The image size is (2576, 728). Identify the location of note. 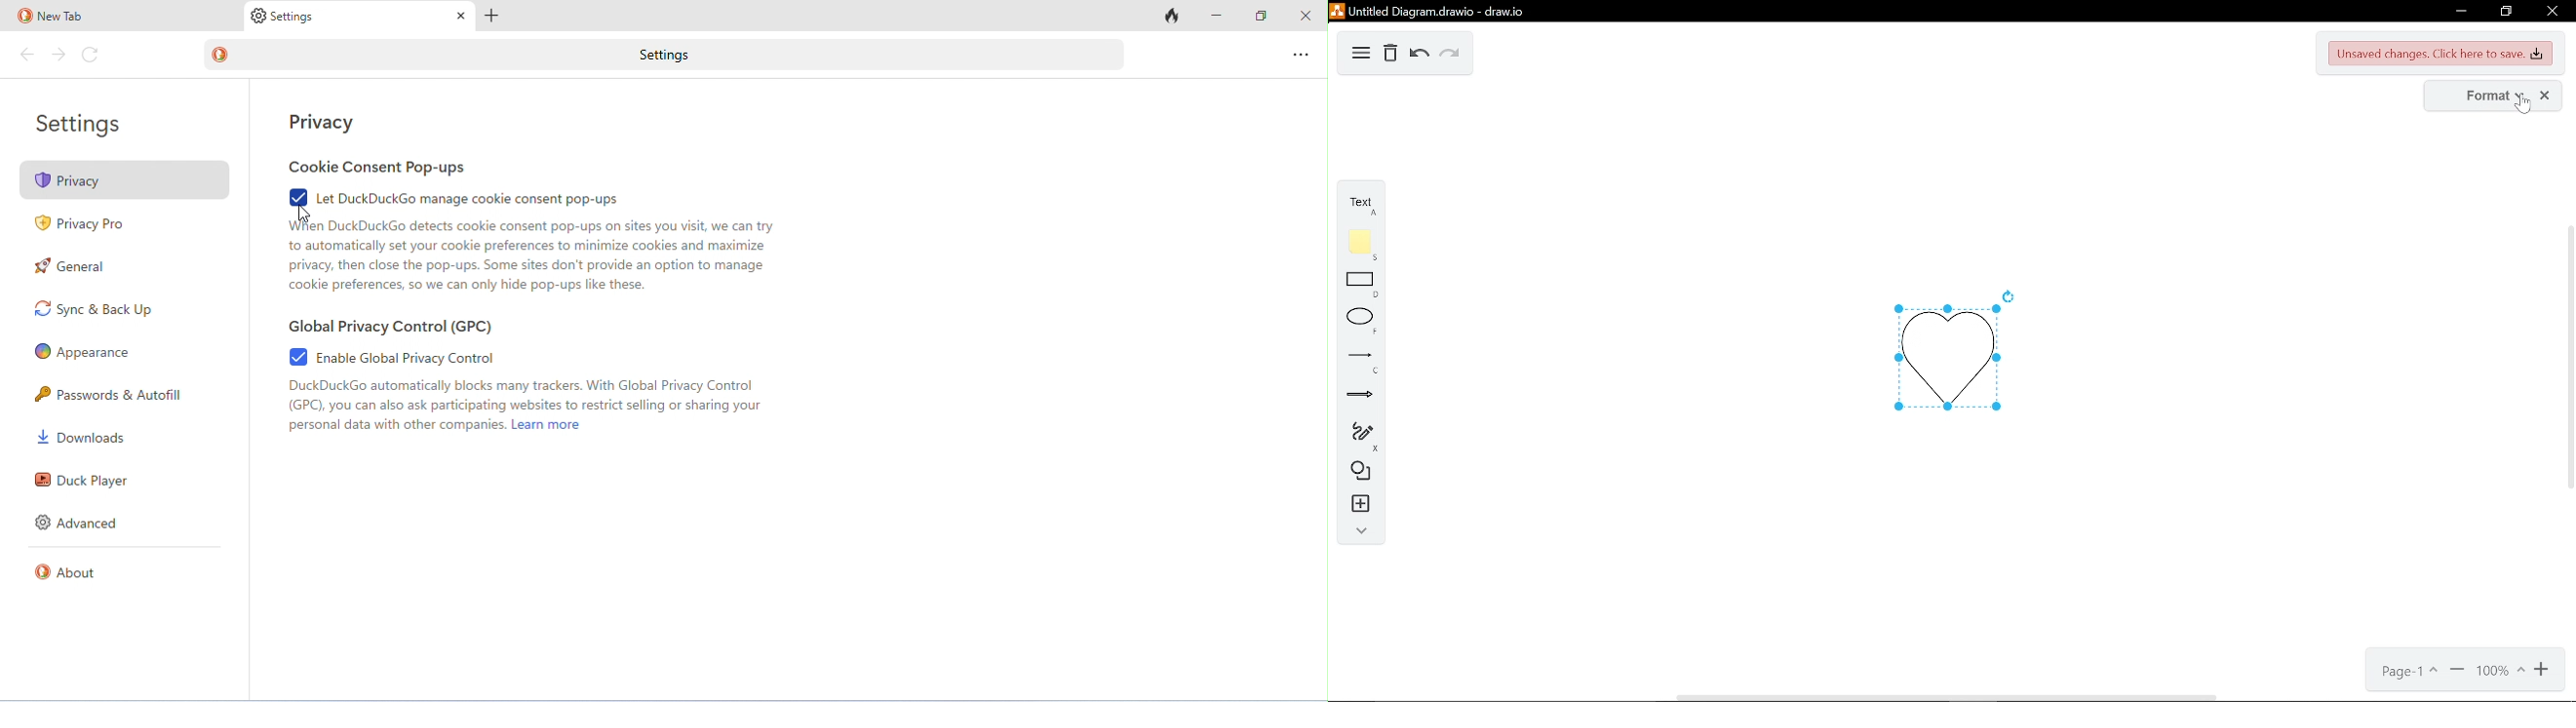
(1359, 245).